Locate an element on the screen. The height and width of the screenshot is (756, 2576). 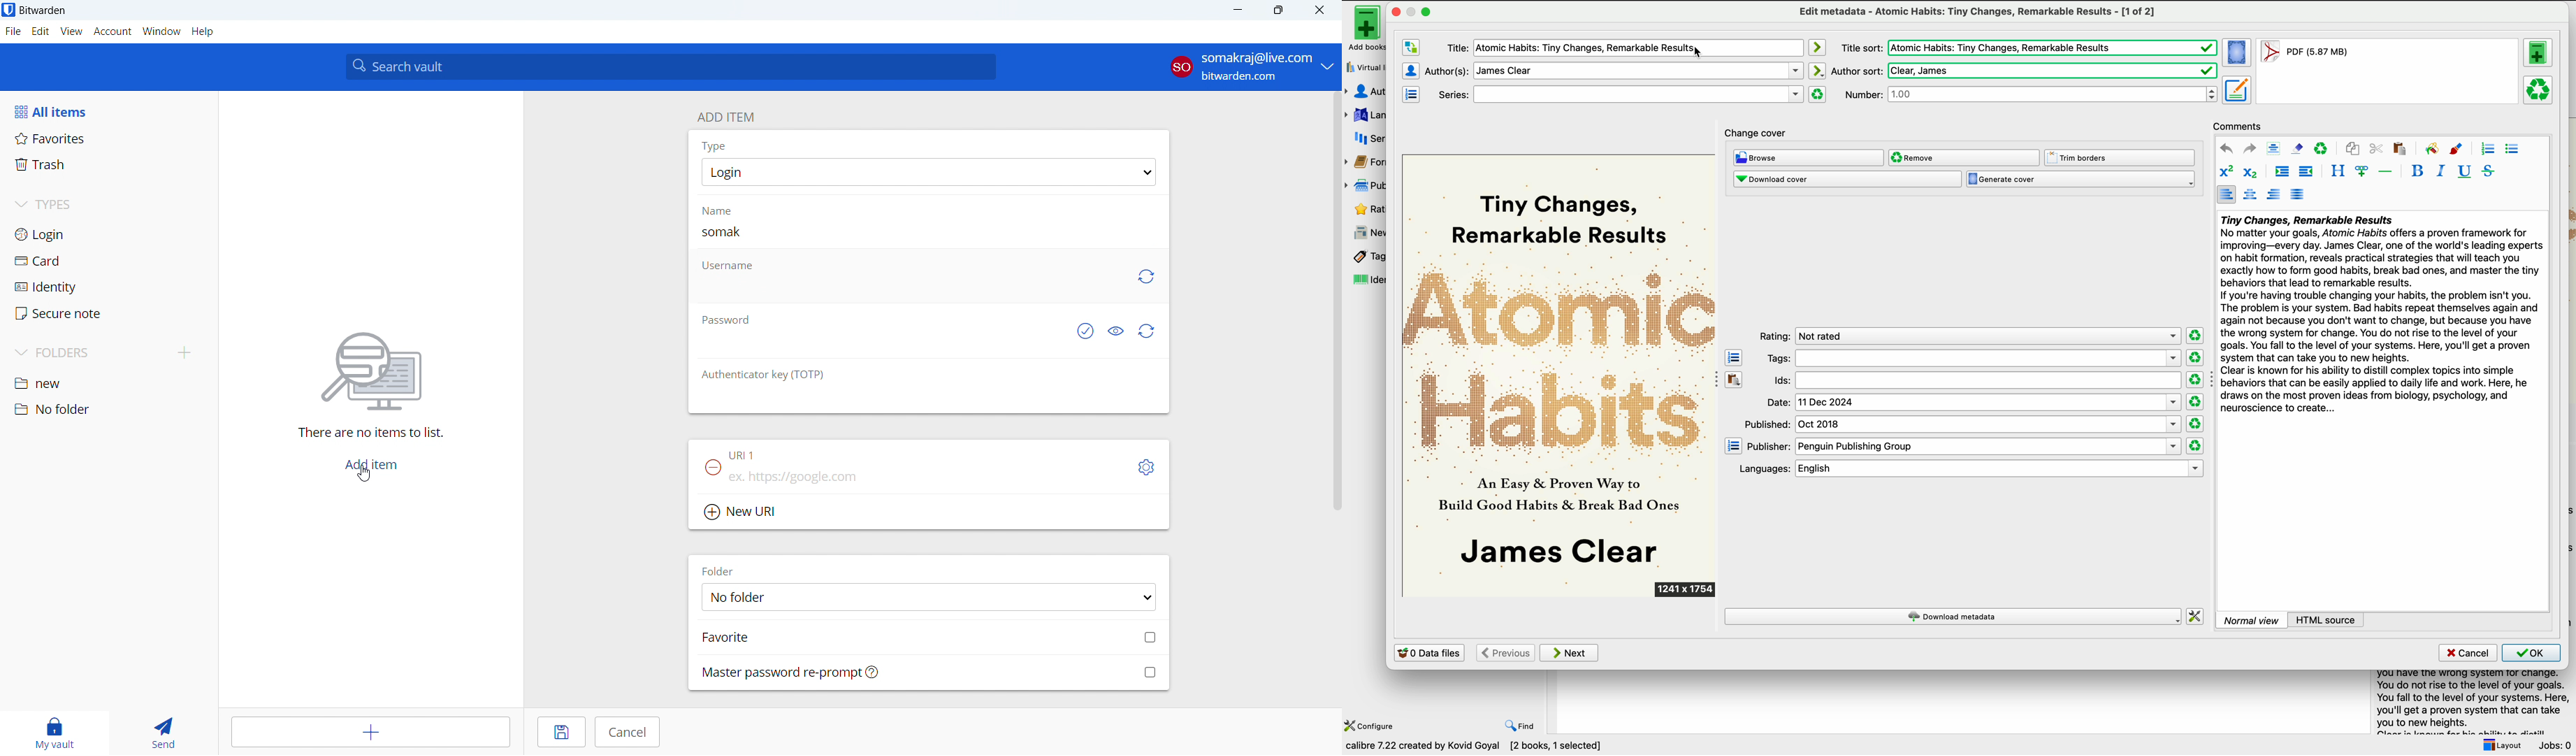
open the tag editor is located at coordinates (1734, 357).